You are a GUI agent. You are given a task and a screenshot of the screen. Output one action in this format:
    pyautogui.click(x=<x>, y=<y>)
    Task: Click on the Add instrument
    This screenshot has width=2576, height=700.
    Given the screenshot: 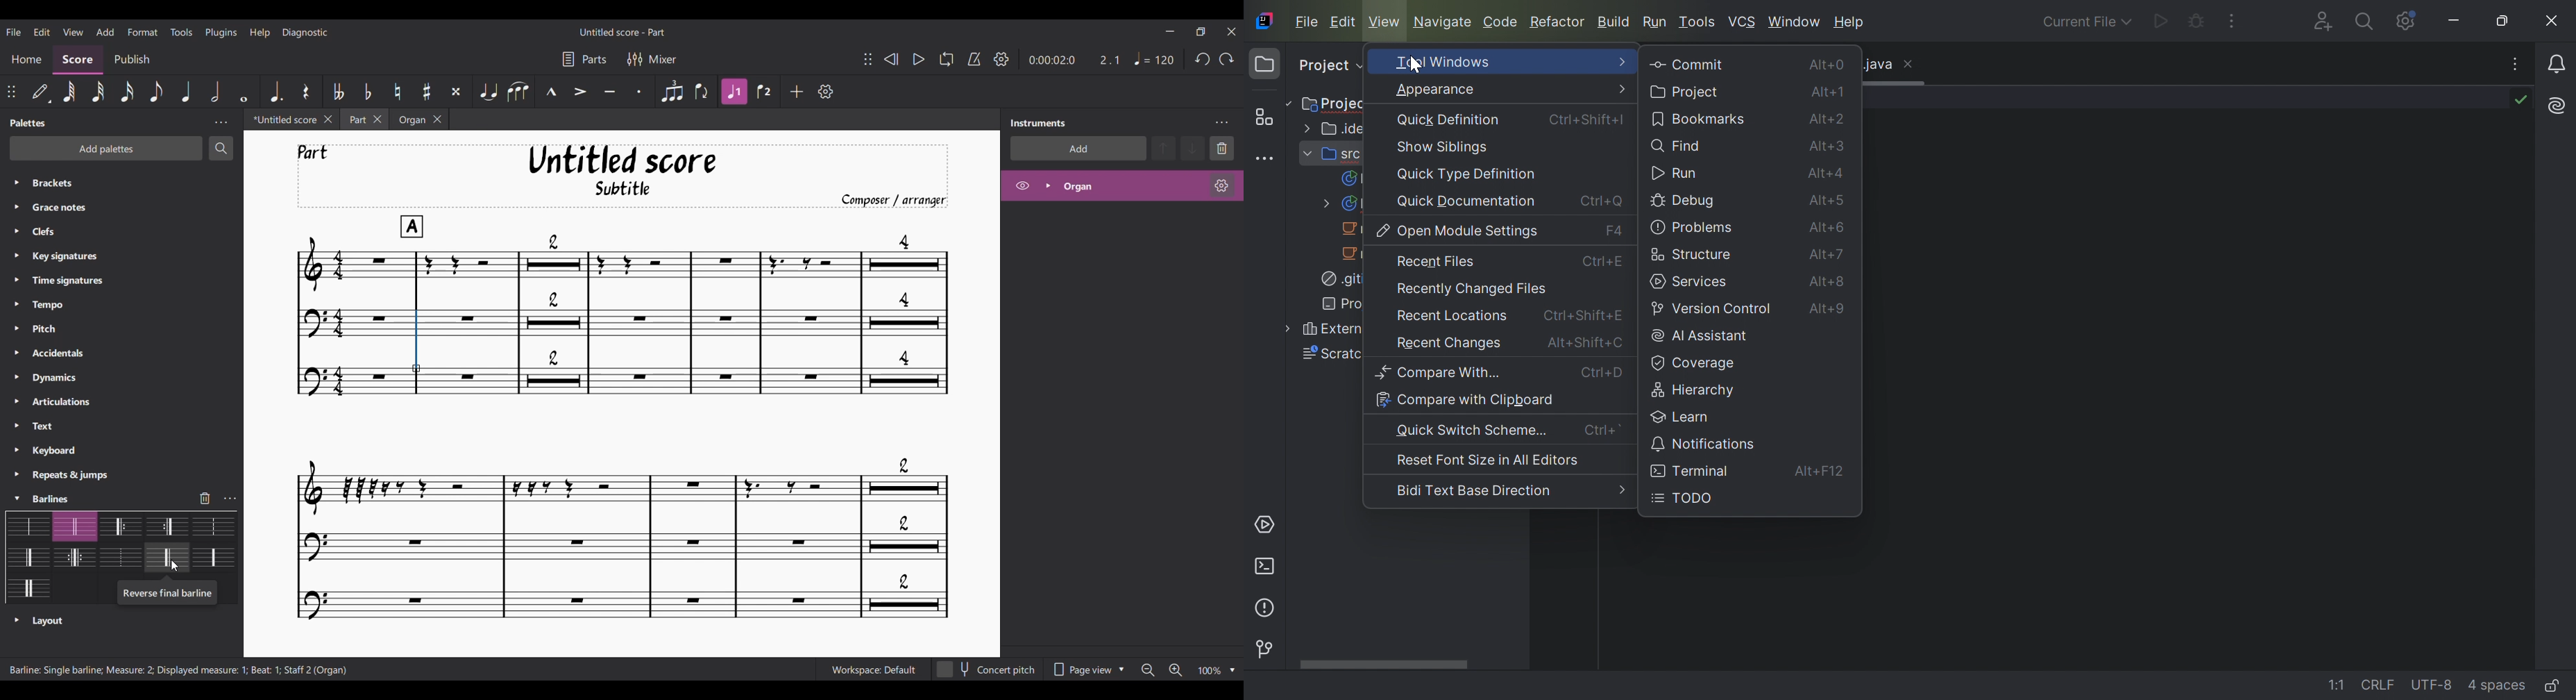 What is the action you would take?
    pyautogui.click(x=1078, y=148)
    